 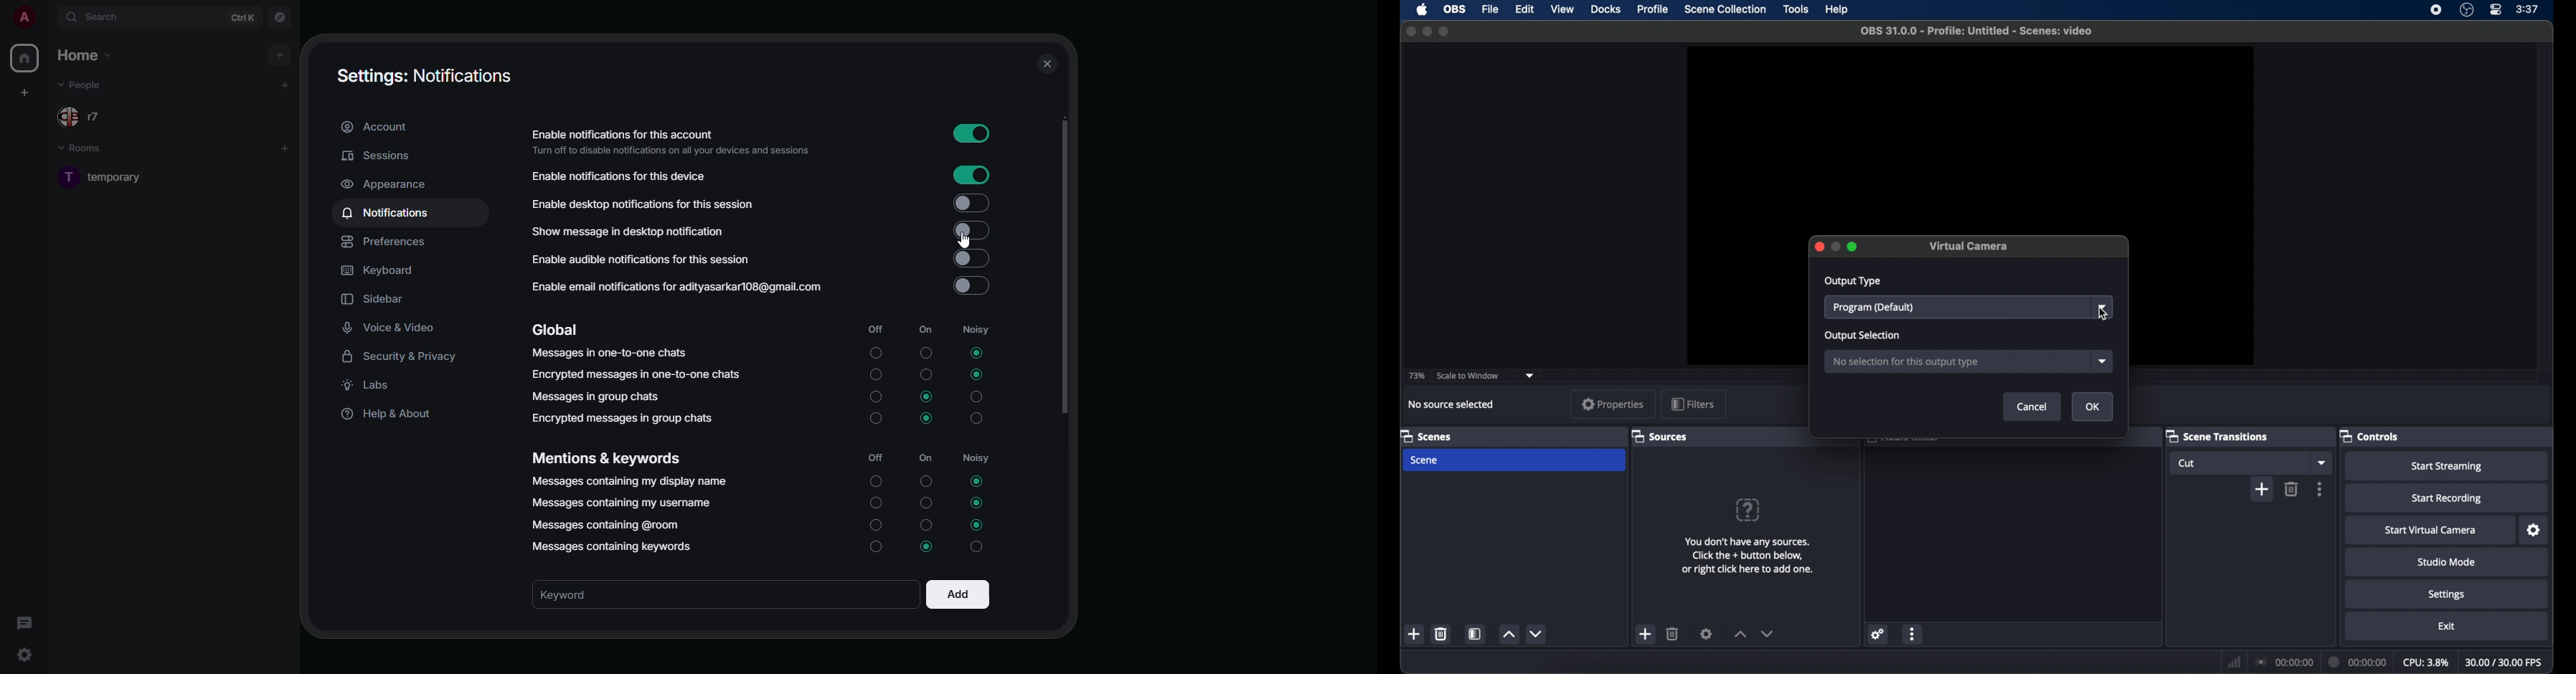 What do you see at coordinates (1425, 461) in the screenshot?
I see `scene` at bounding box center [1425, 461].